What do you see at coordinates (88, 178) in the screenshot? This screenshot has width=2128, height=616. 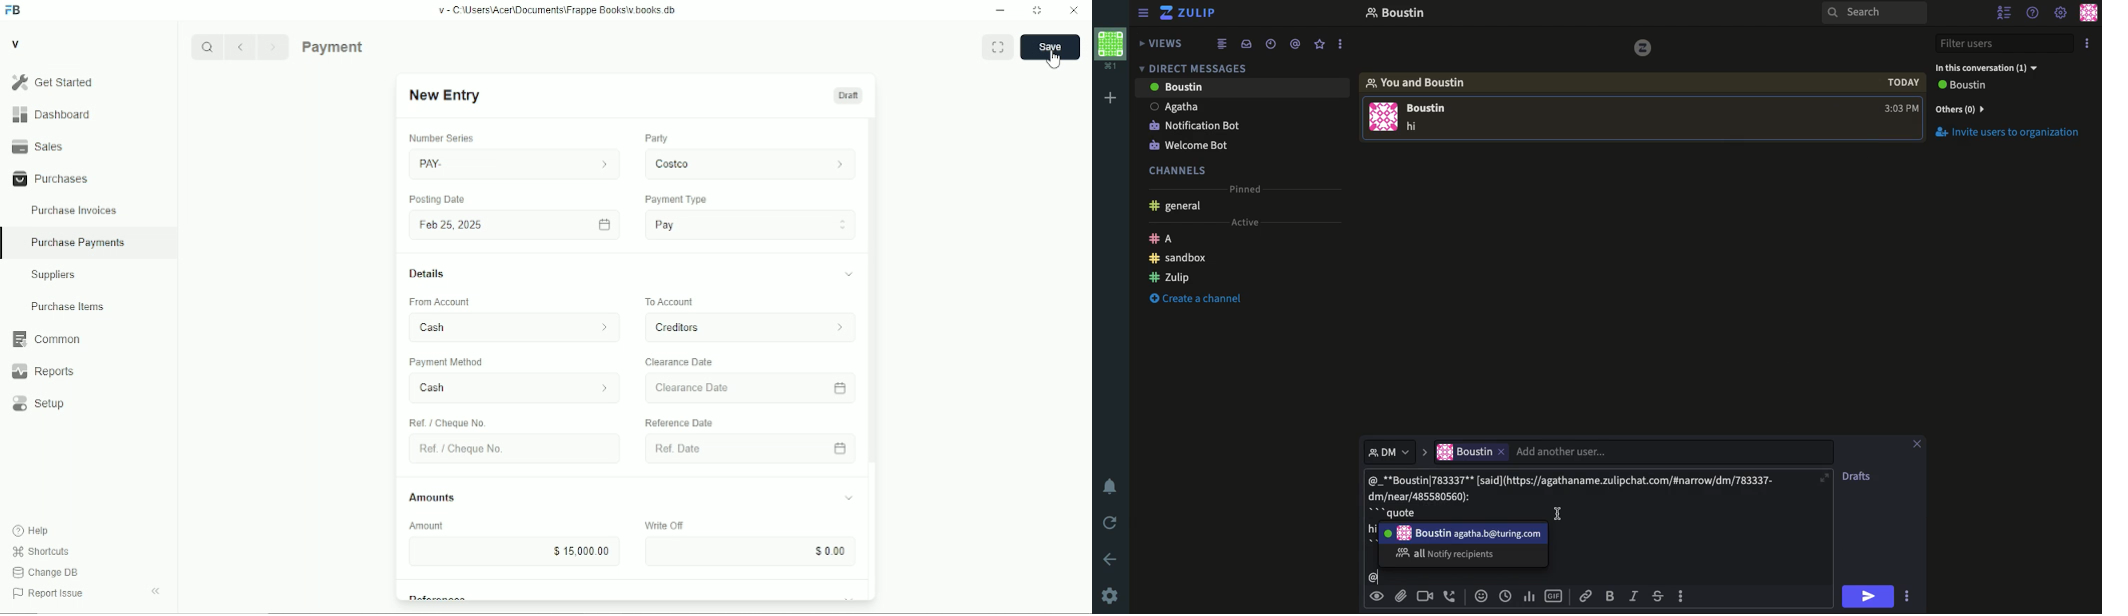 I see `Purchases` at bounding box center [88, 178].